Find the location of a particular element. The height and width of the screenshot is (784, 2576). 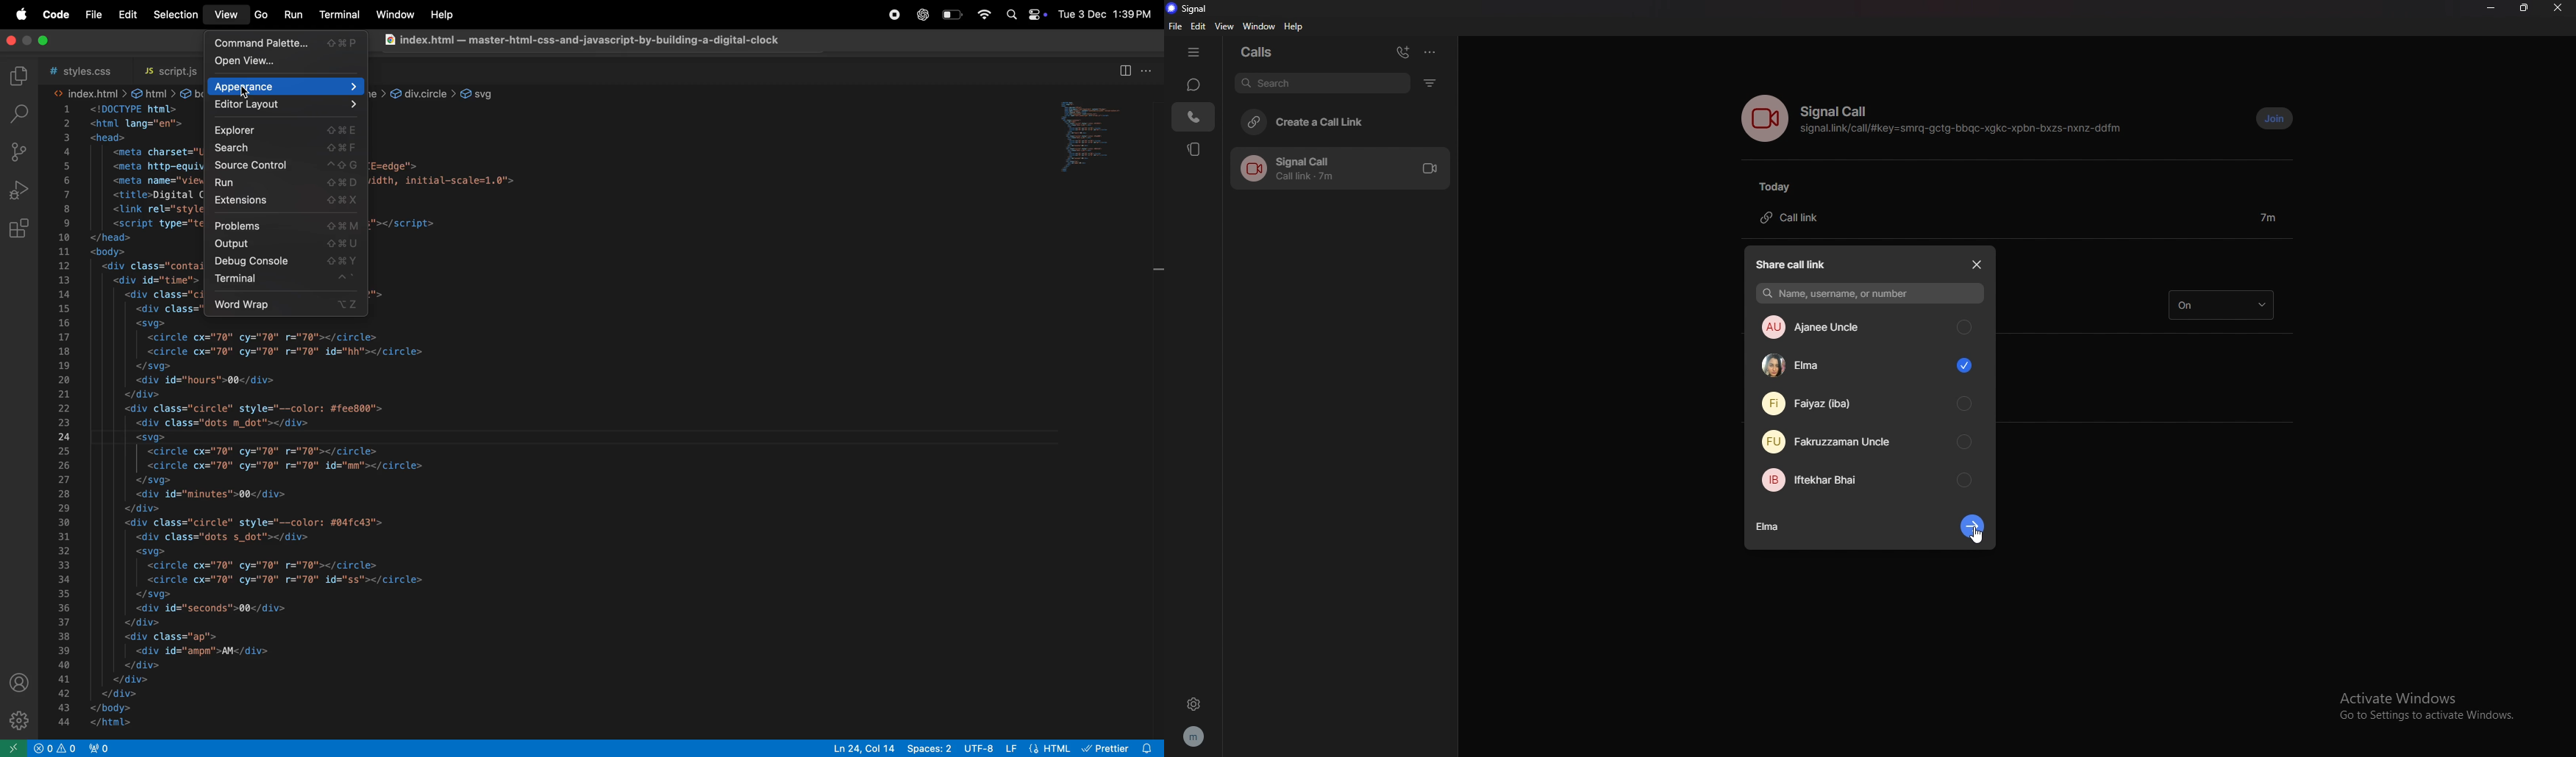

signal call is located at coordinates (1838, 112).